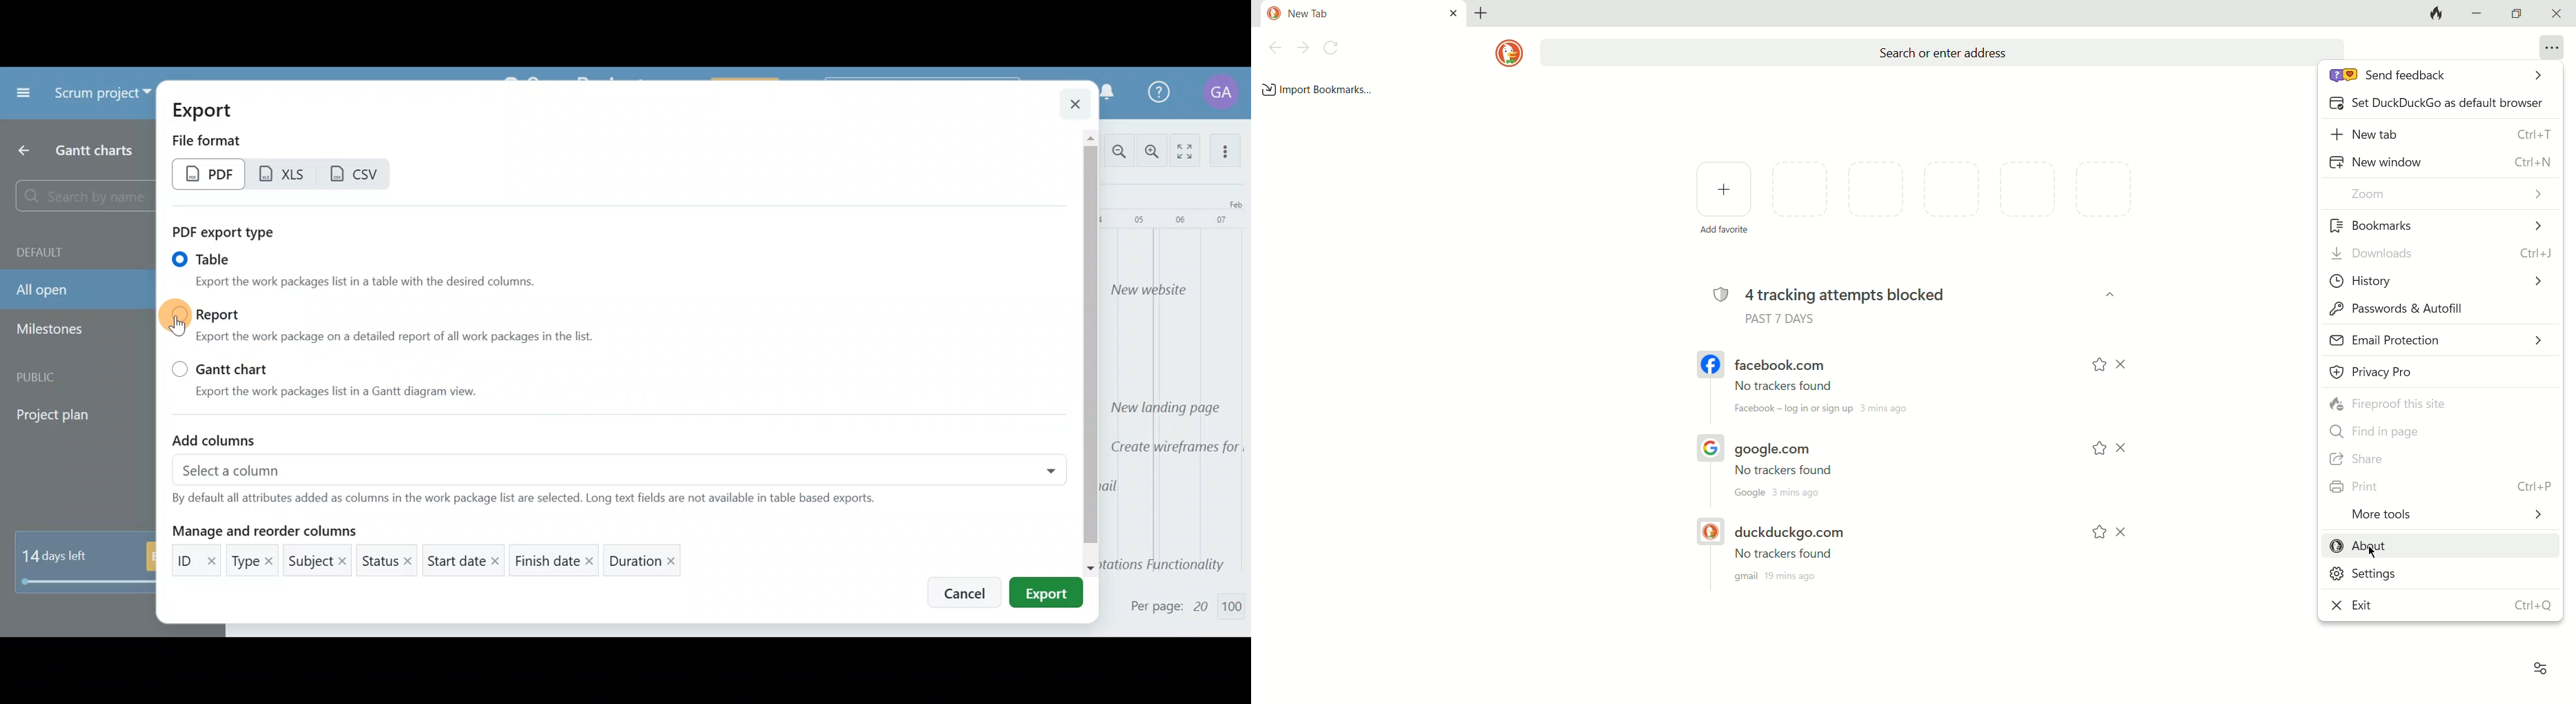 The width and height of the screenshot is (2576, 728). I want to click on PDF, so click(209, 176).